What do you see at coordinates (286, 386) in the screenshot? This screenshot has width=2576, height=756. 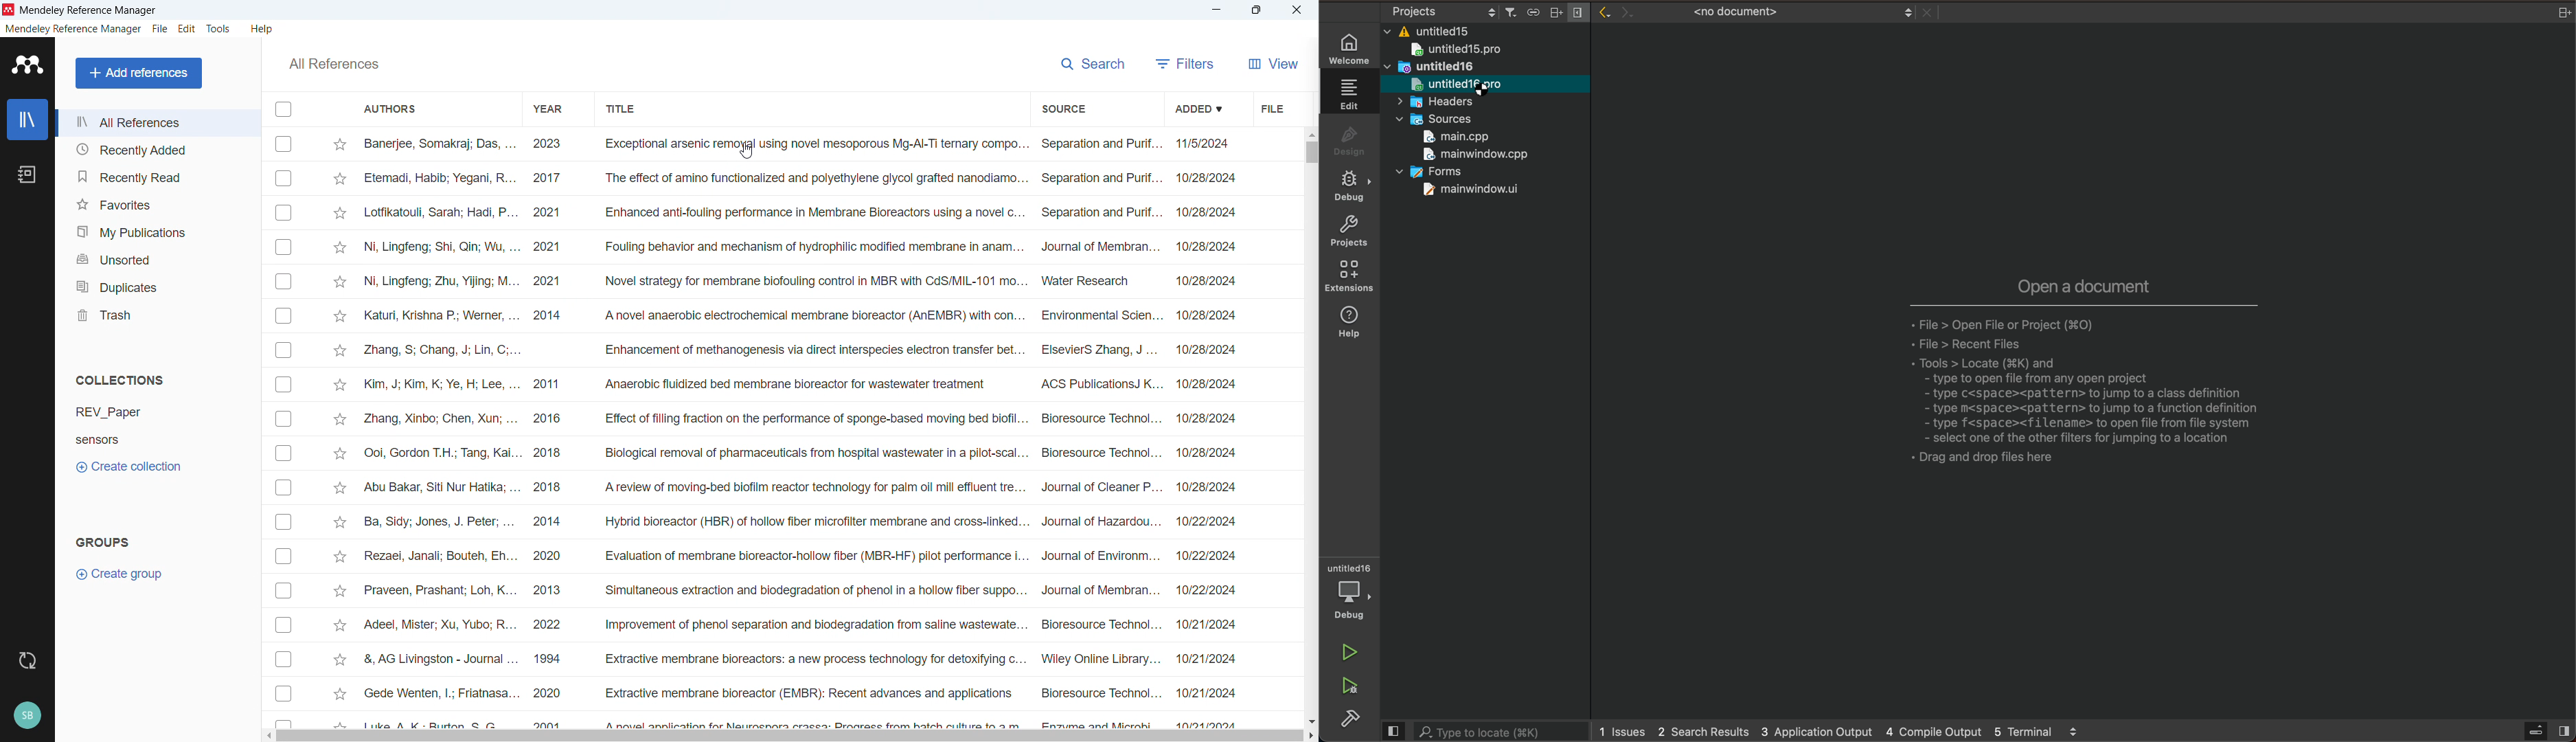 I see `click to select individual entry` at bounding box center [286, 386].